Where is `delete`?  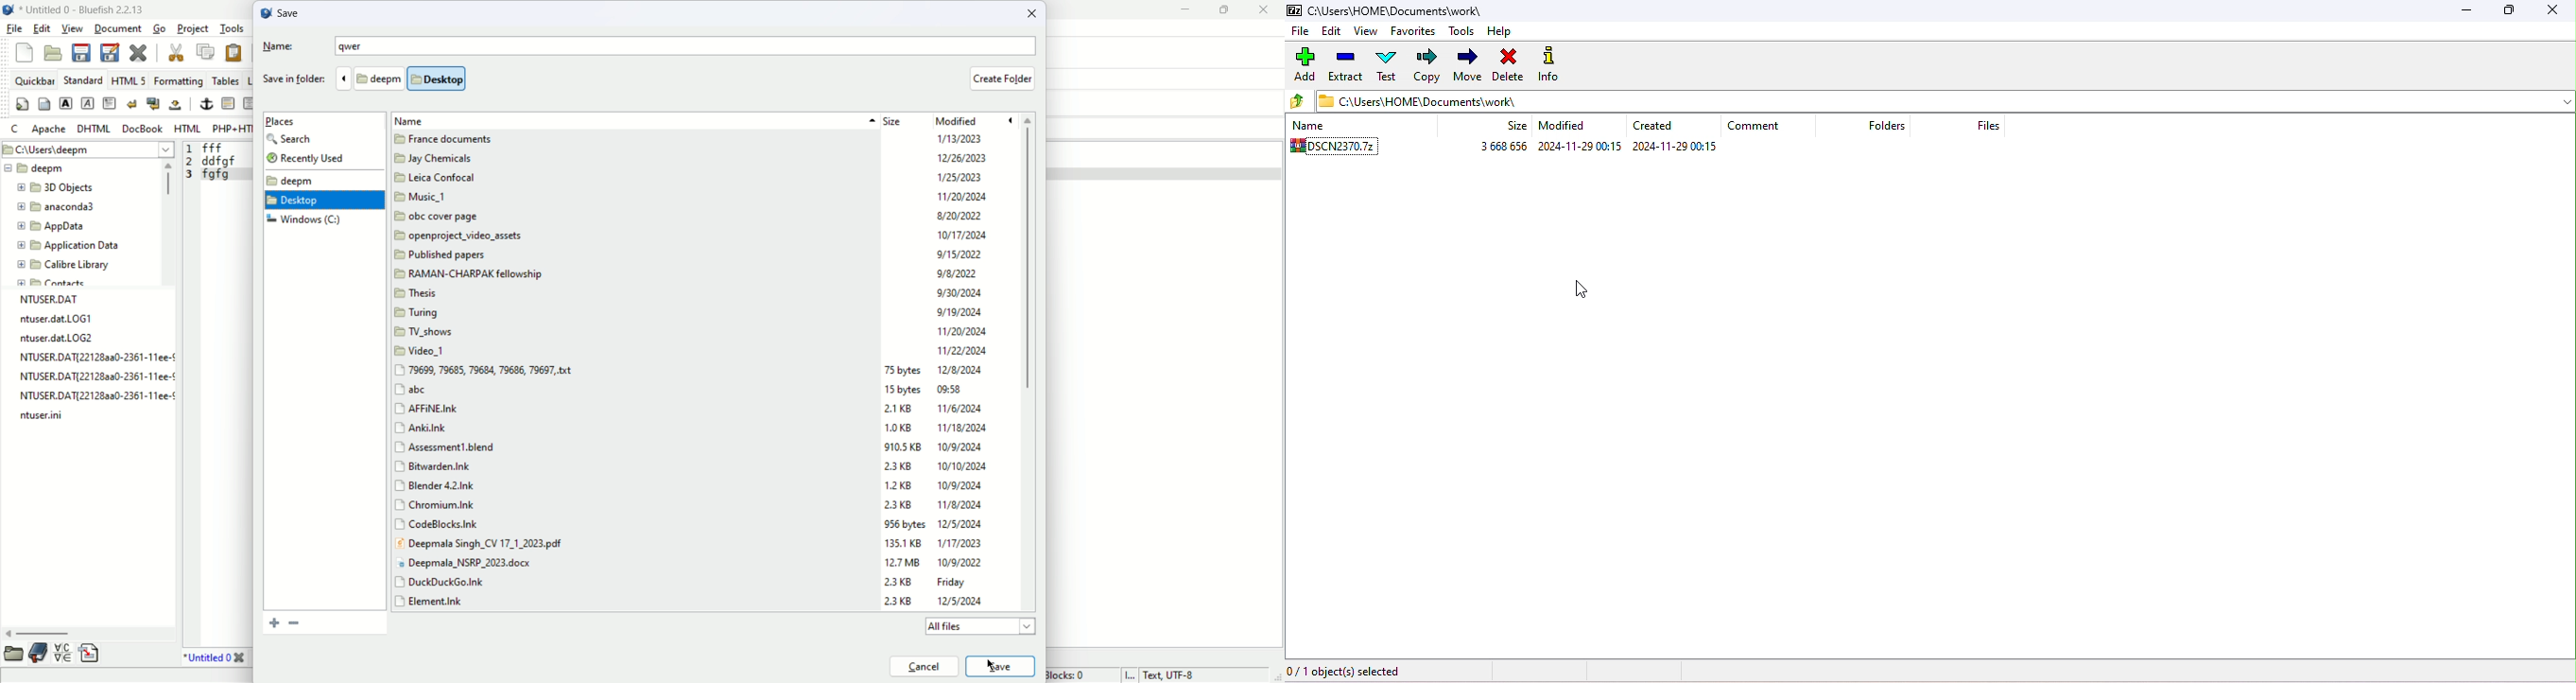 delete is located at coordinates (1508, 65).